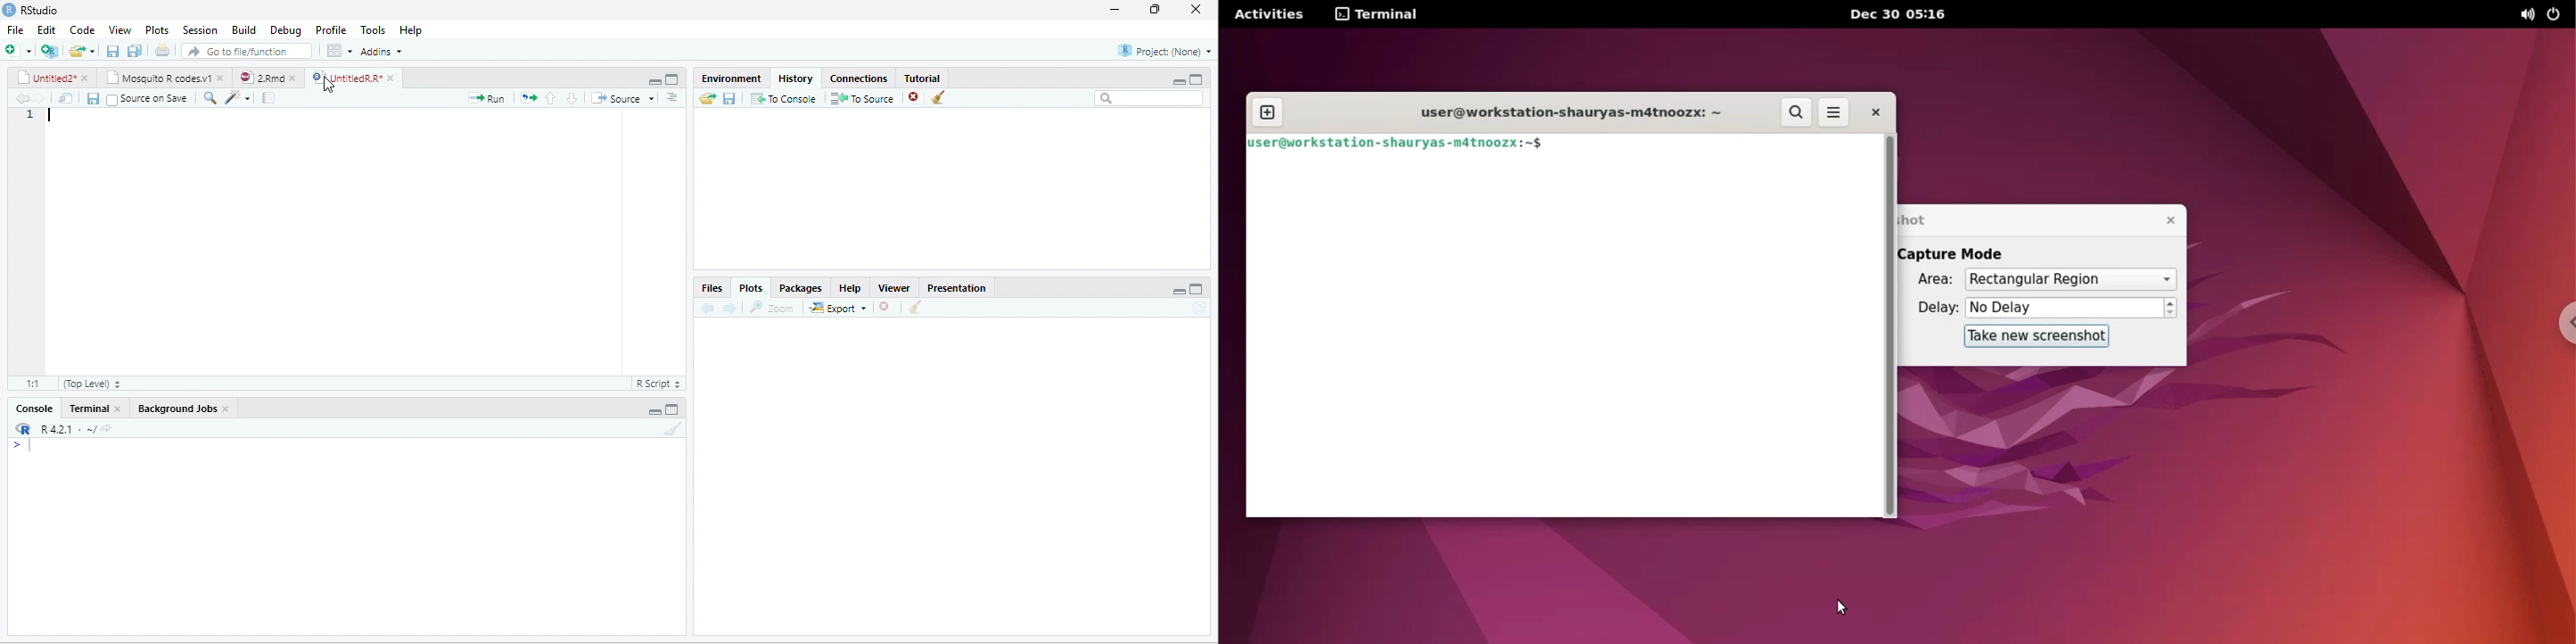 The width and height of the screenshot is (2576, 644). What do you see at coordinates (625, 98) in the screenshot?
I see `source` at bounding box center [625, 98].